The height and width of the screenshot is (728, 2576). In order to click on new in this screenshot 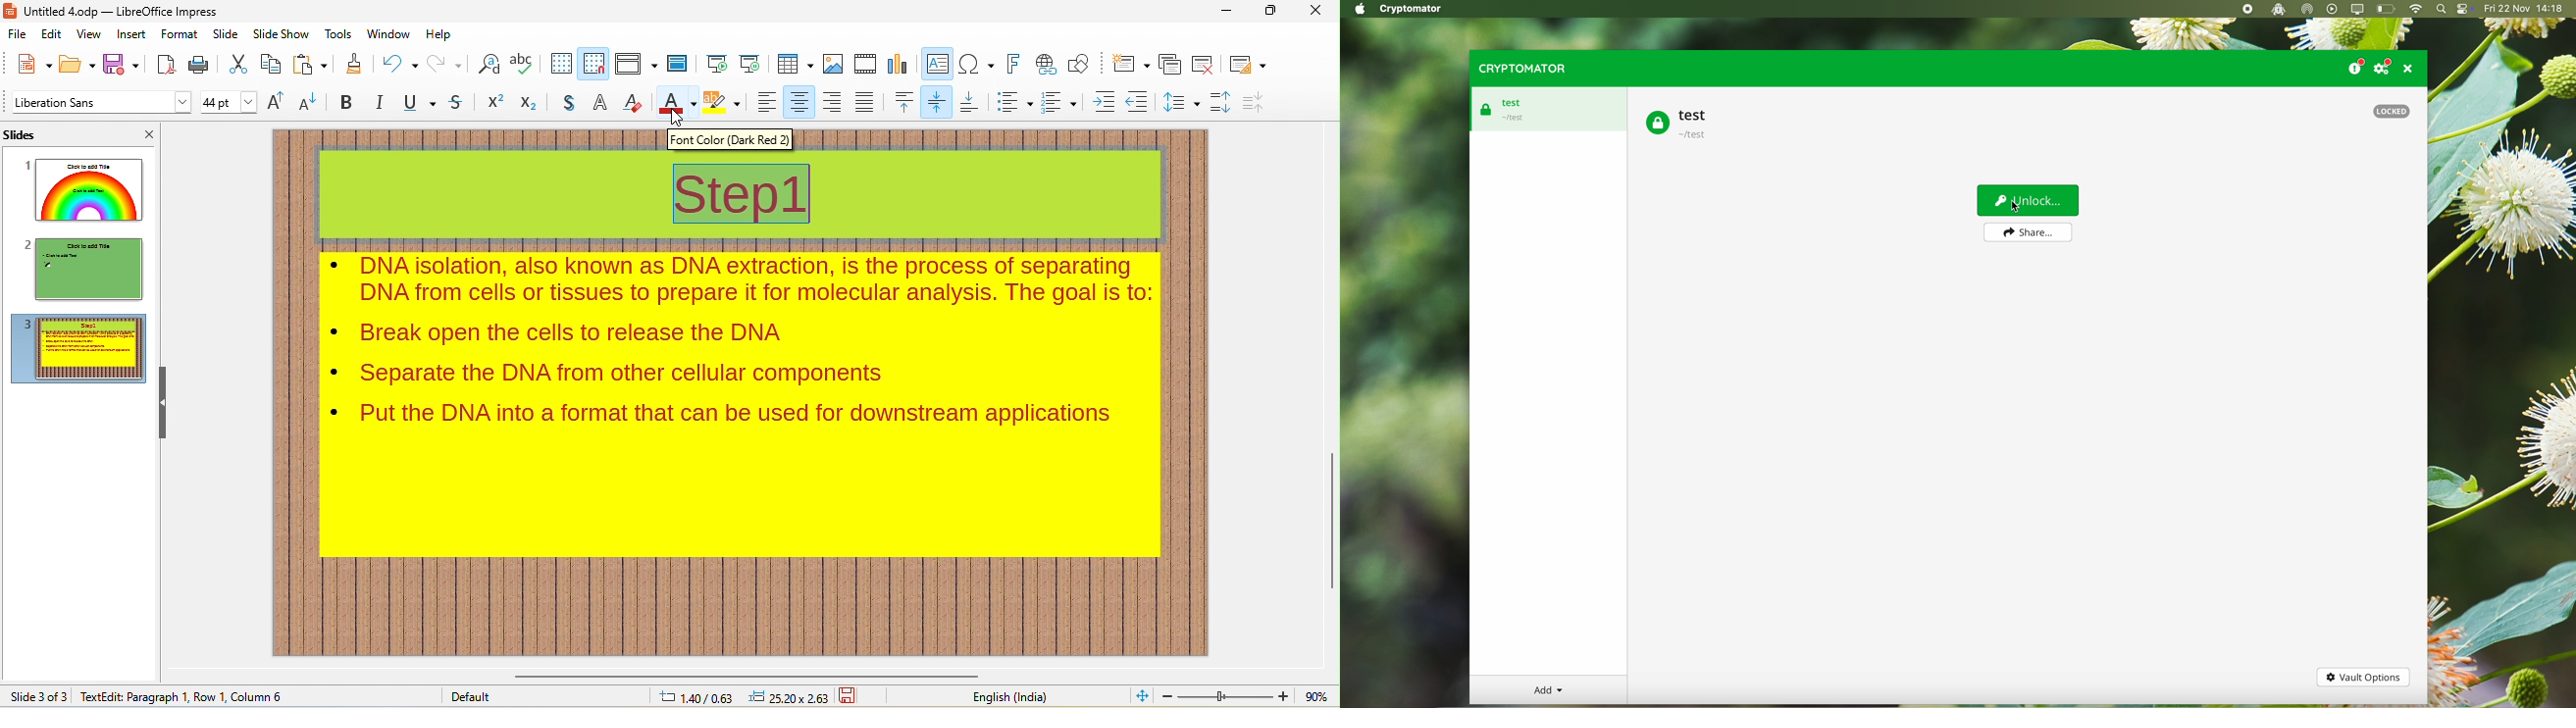, I will do `click(32, 63)`.